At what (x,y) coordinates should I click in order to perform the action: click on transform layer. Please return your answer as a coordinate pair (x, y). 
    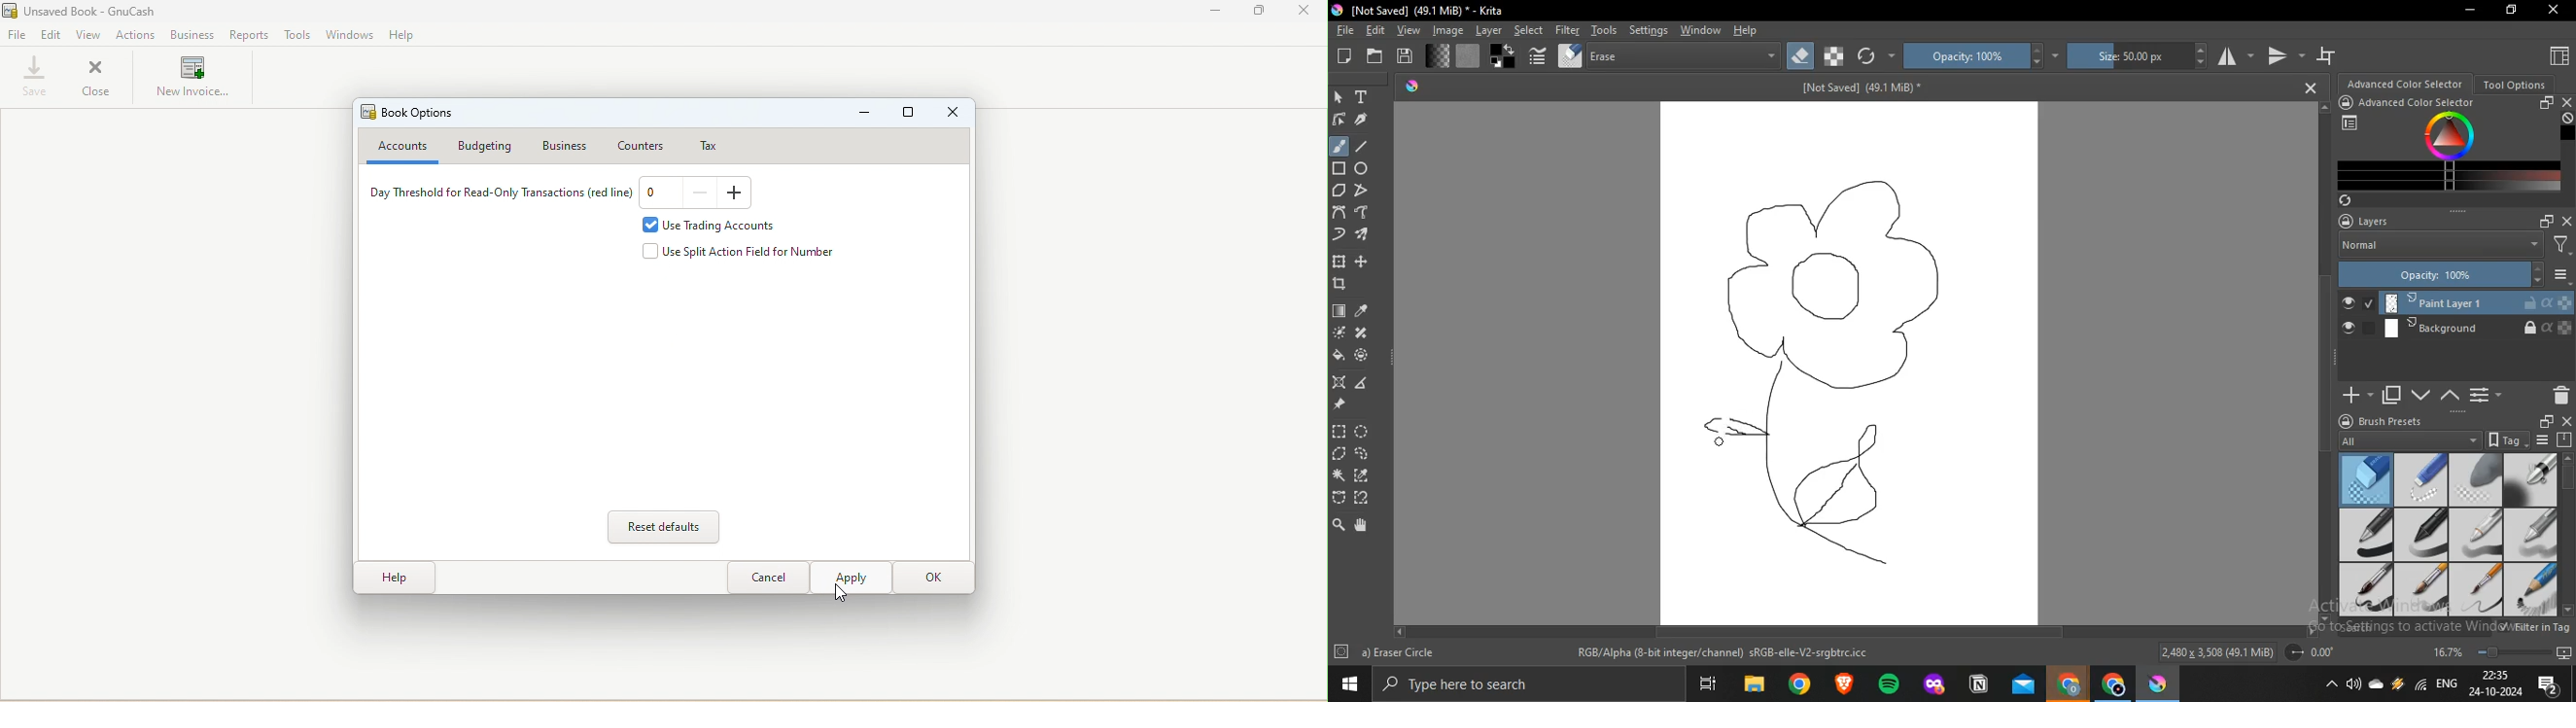
    Looking at the image, I should click on (1341, 262).